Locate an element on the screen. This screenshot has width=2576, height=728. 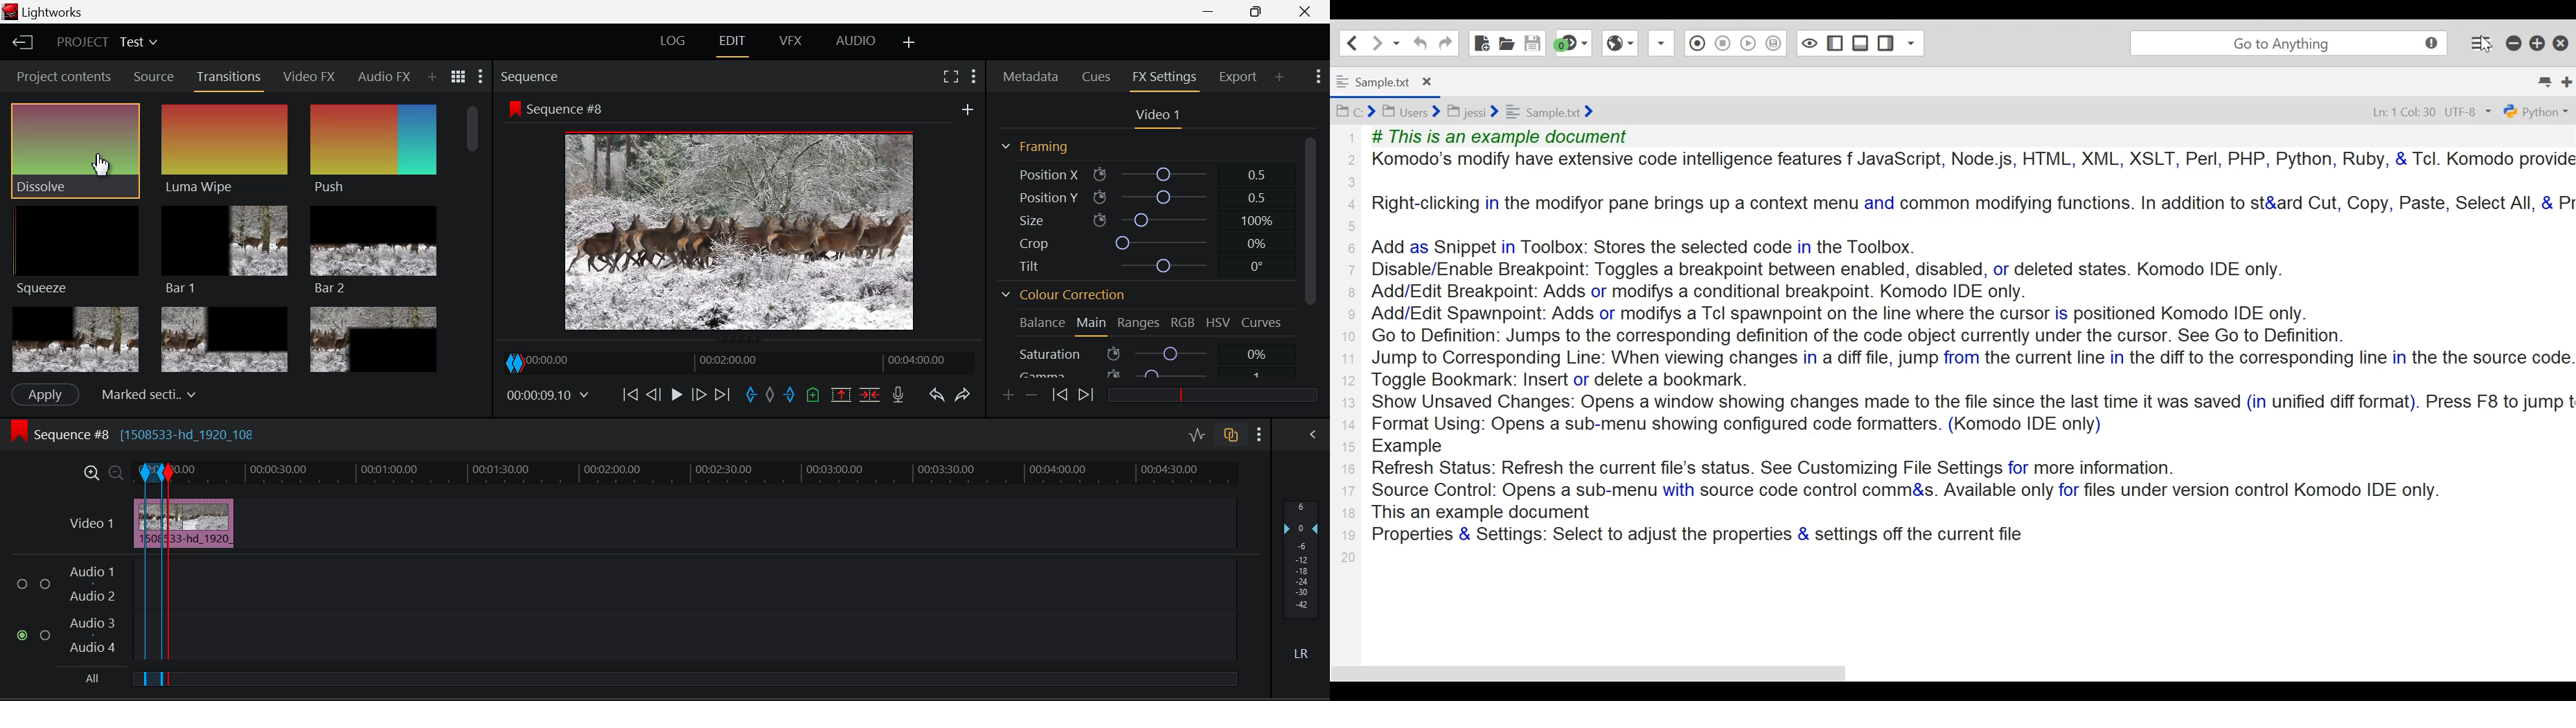
Go Forward is located at coordinates (700, 396).